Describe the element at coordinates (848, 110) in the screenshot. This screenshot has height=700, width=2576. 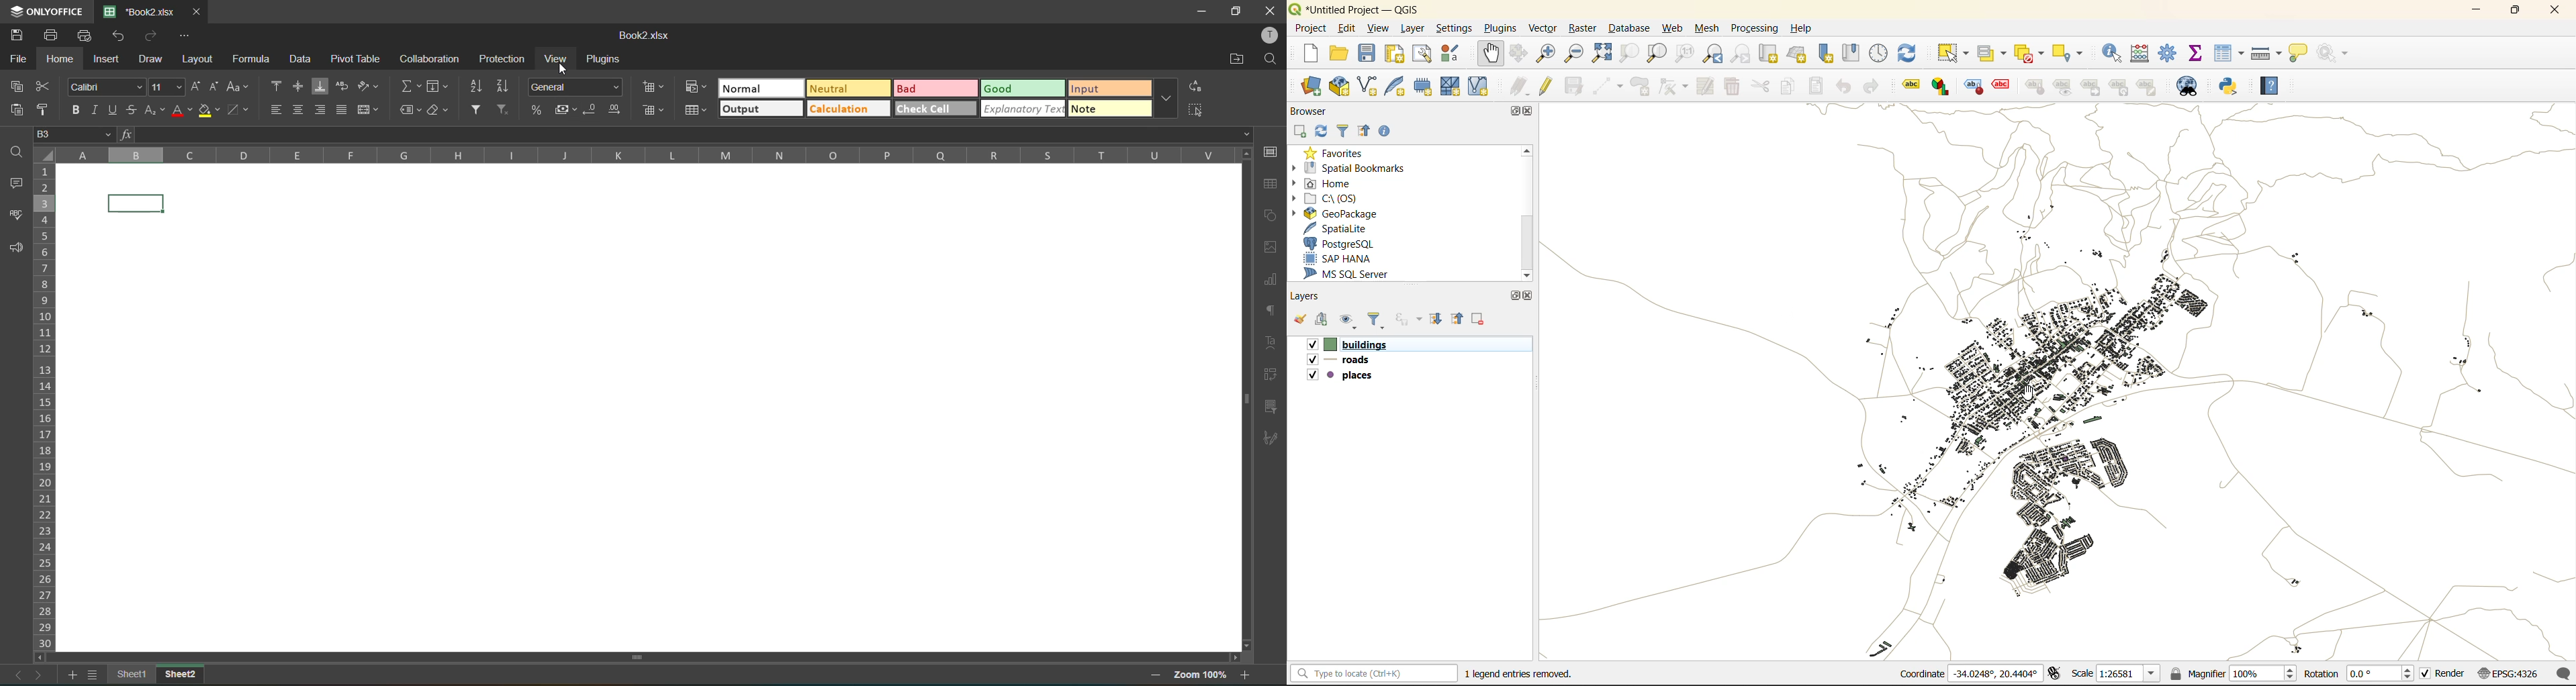
I see `calculation` at that location.